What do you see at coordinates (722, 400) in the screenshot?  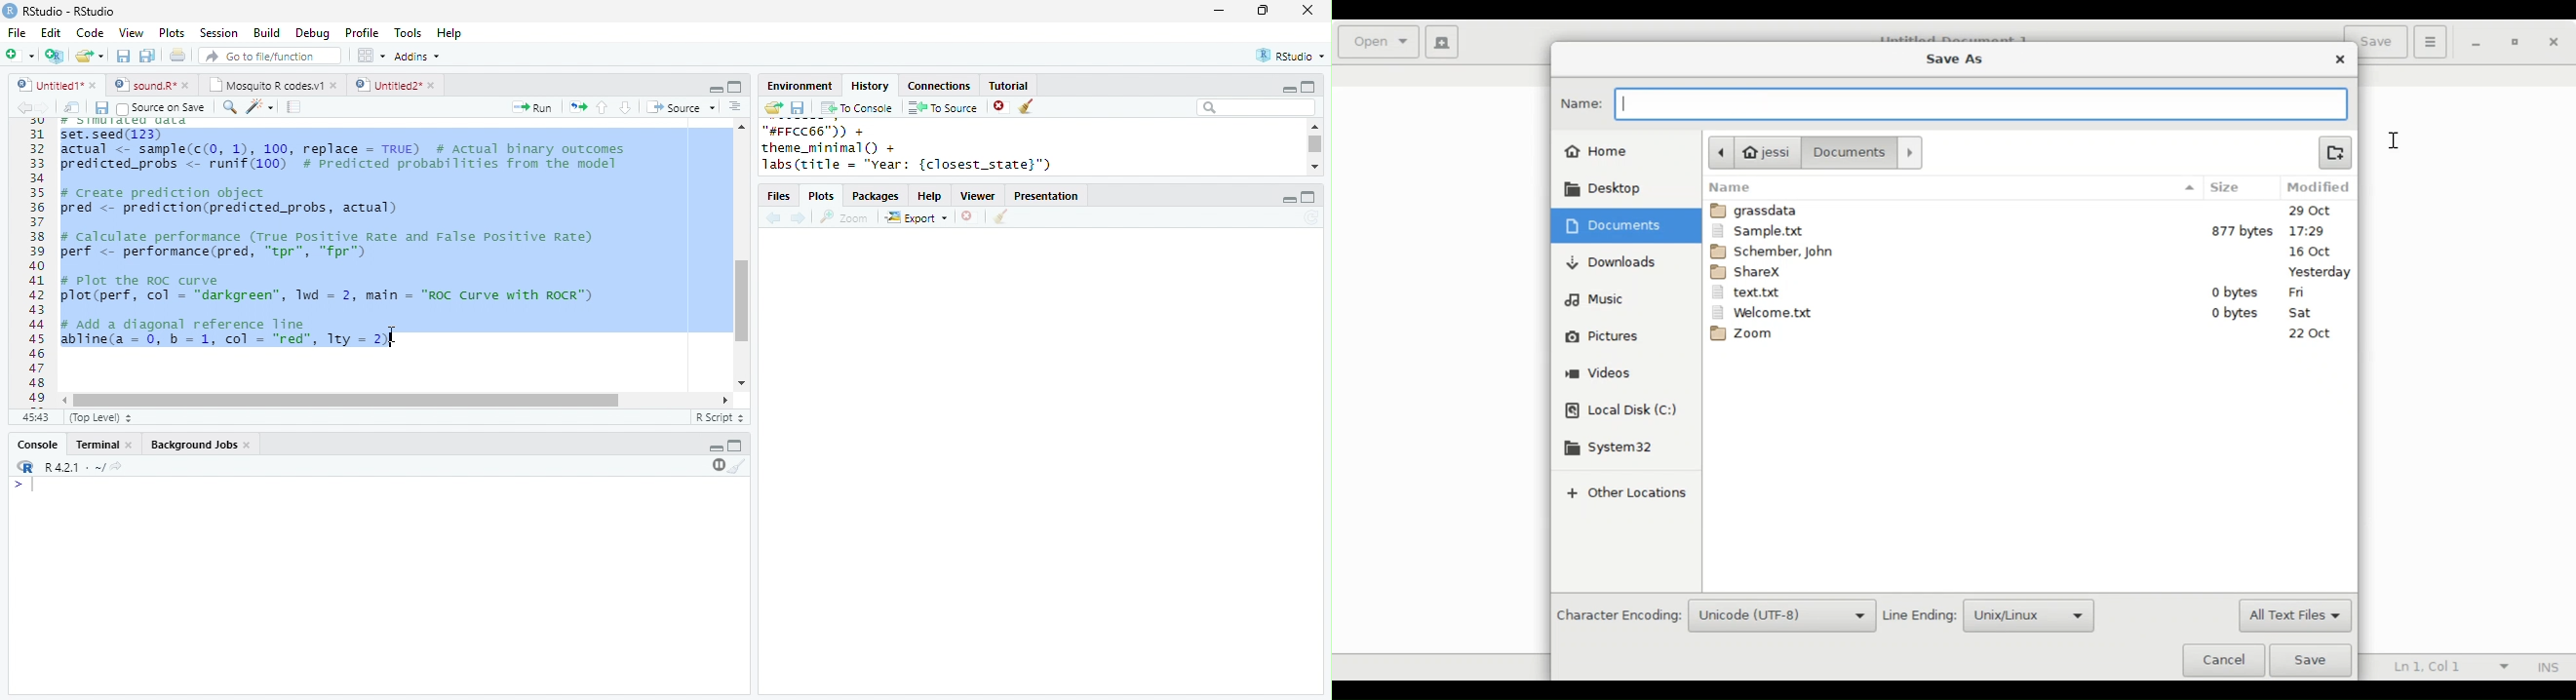 I see `scroll right` at bounding box center [722, 400].